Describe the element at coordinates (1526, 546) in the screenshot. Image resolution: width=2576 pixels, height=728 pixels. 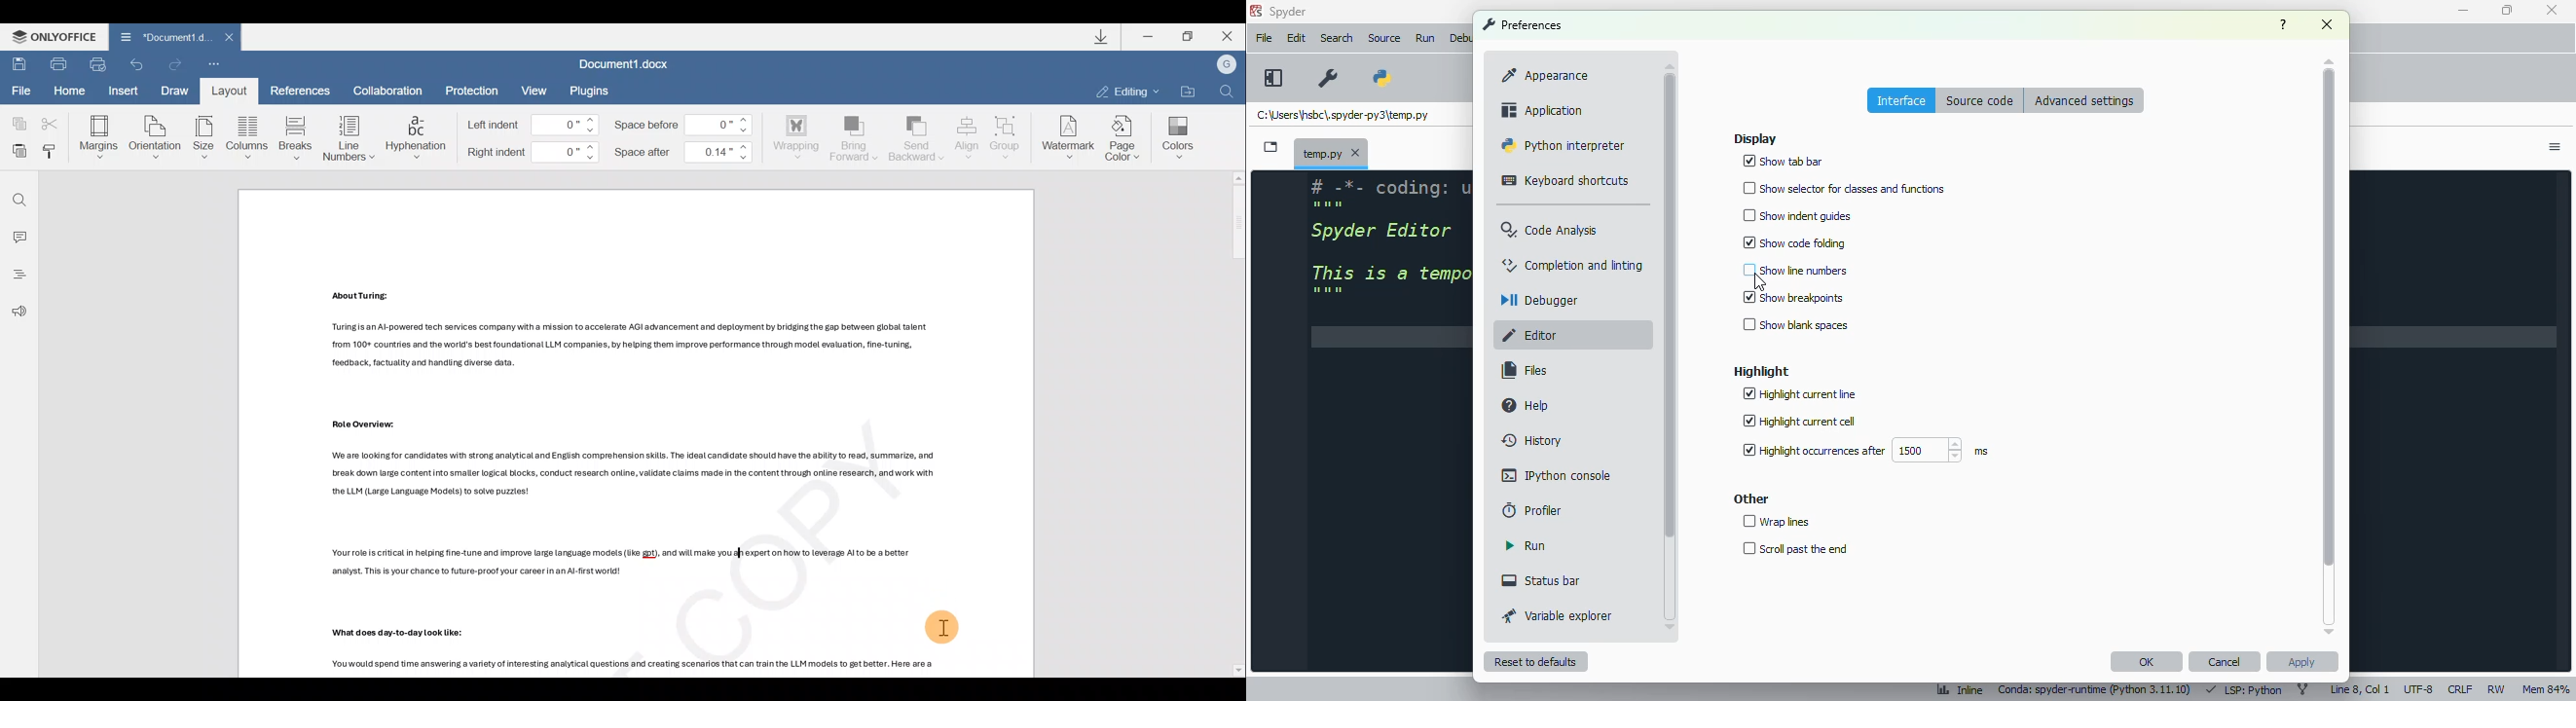
I see `run` at that location.